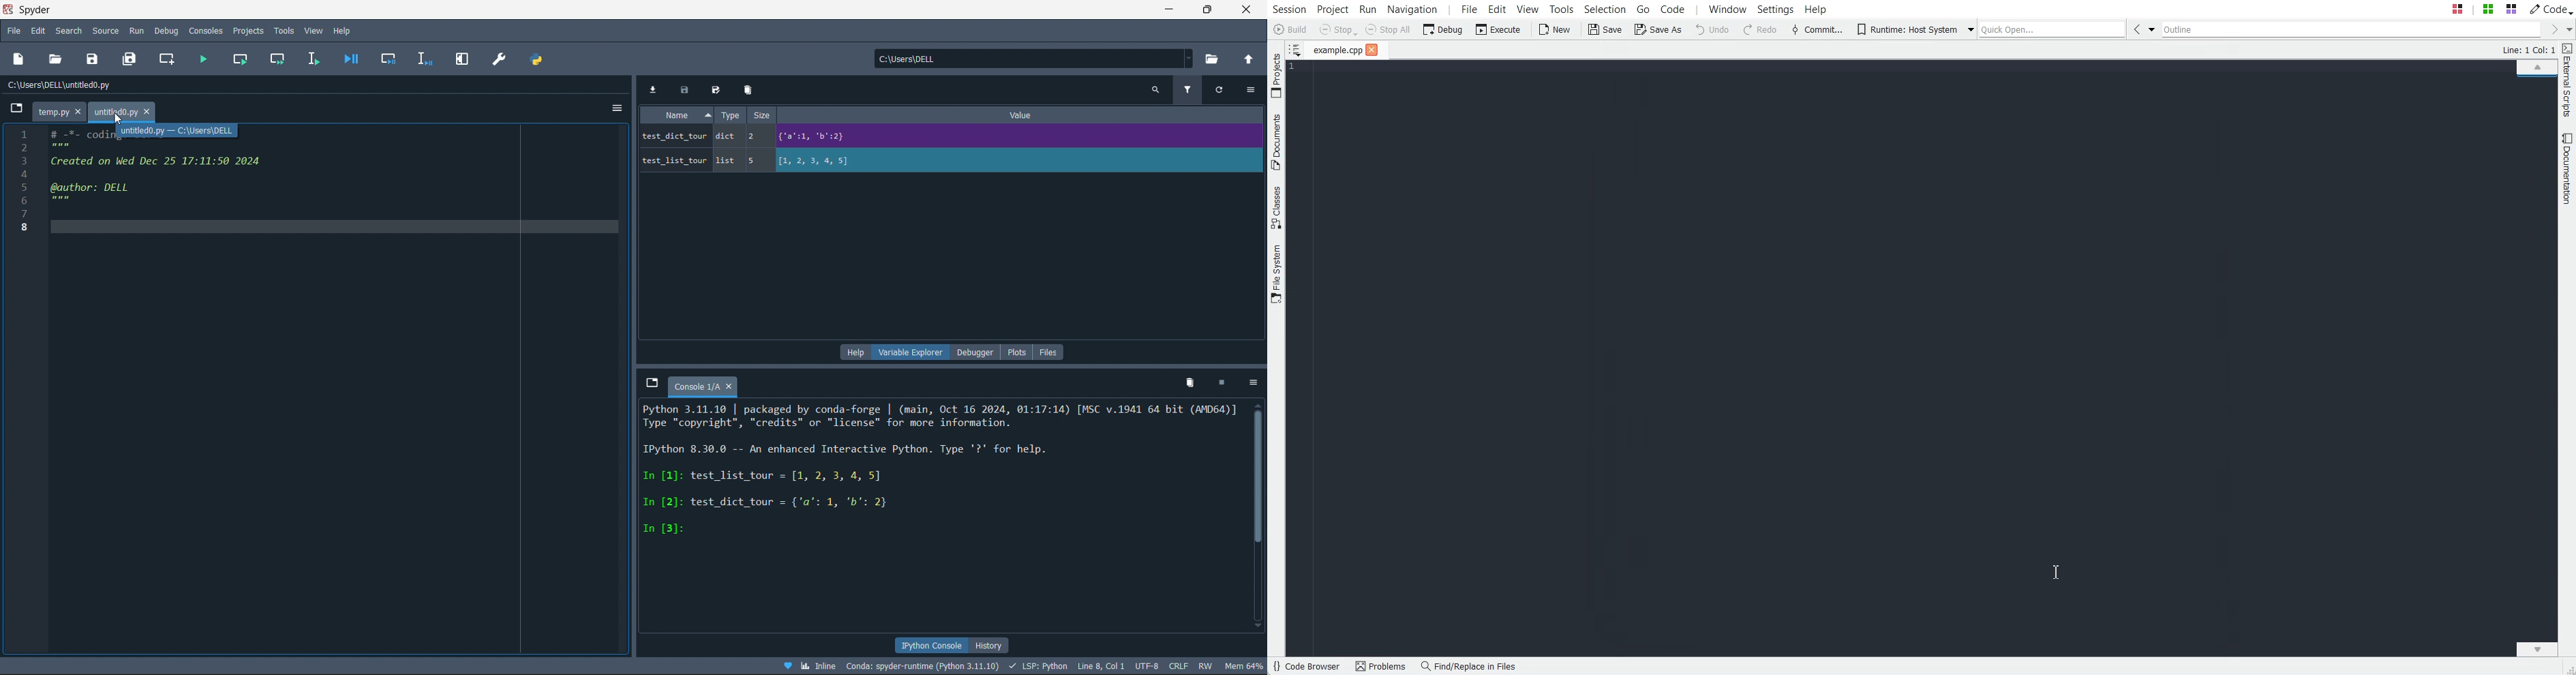 This screenshot has height=700, width=2576. I want to click on temp.py X, so click(58, 110).